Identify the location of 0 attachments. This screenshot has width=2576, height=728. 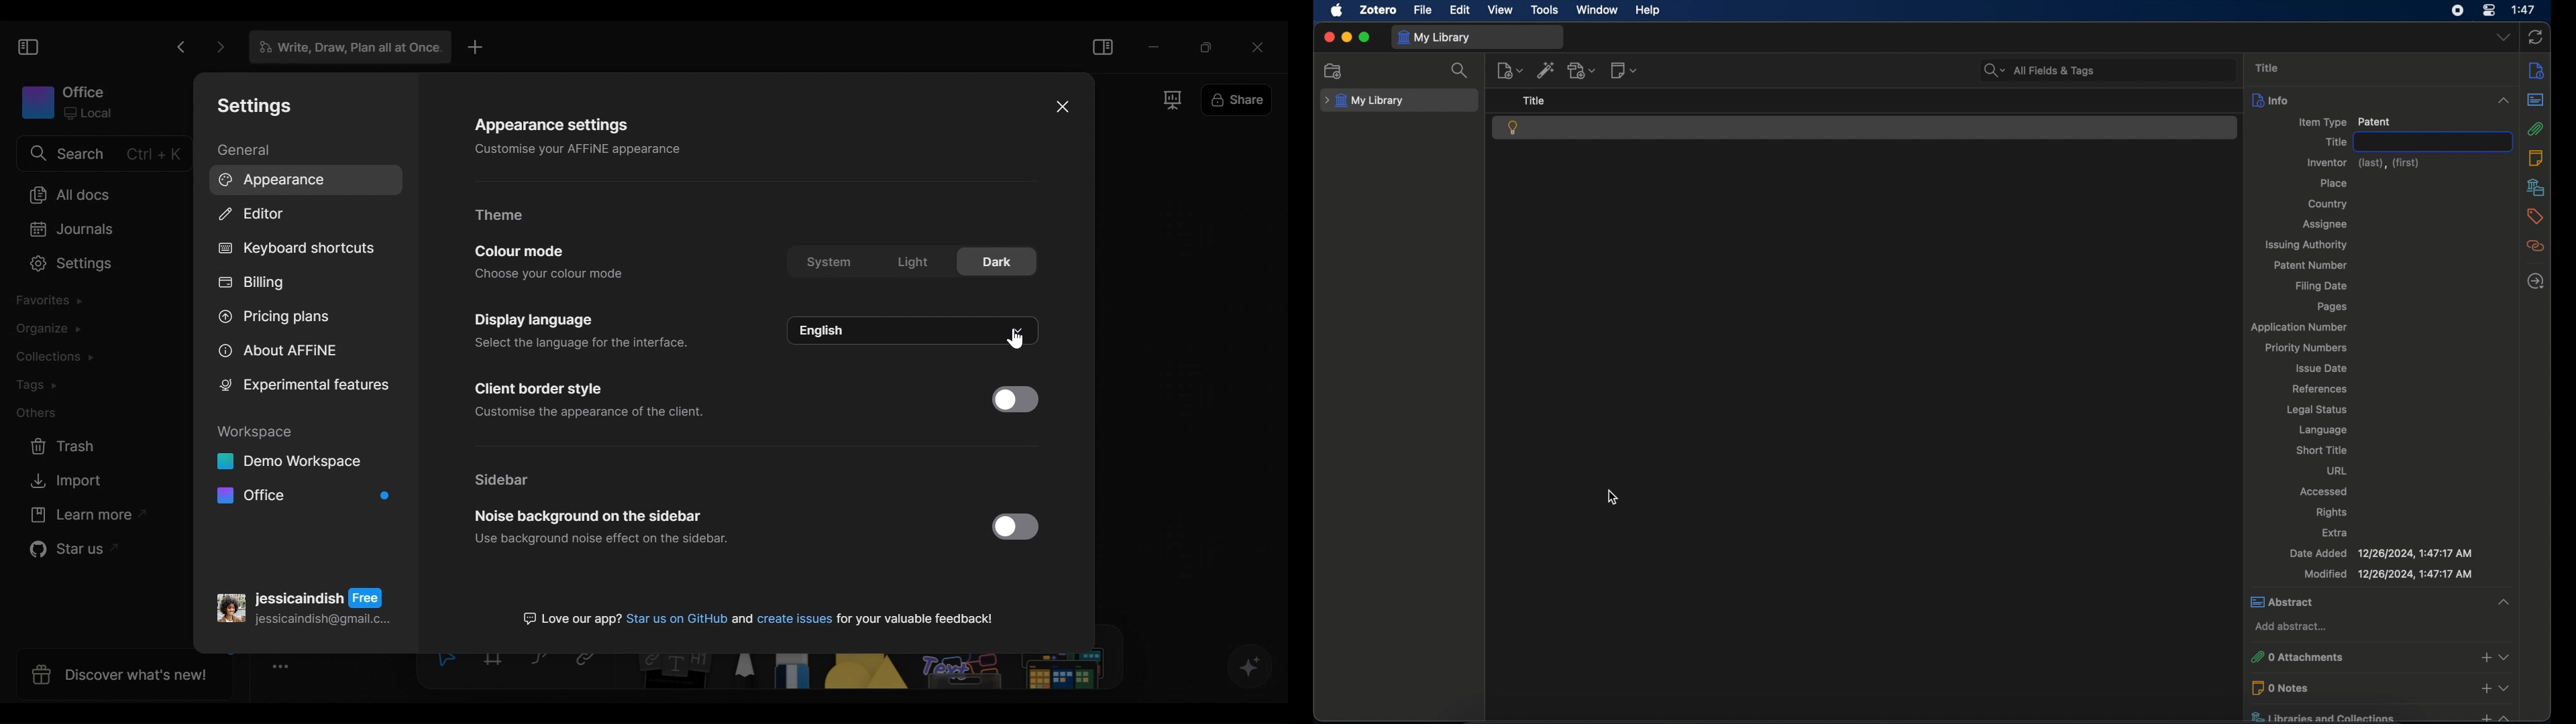
(2307, 656).